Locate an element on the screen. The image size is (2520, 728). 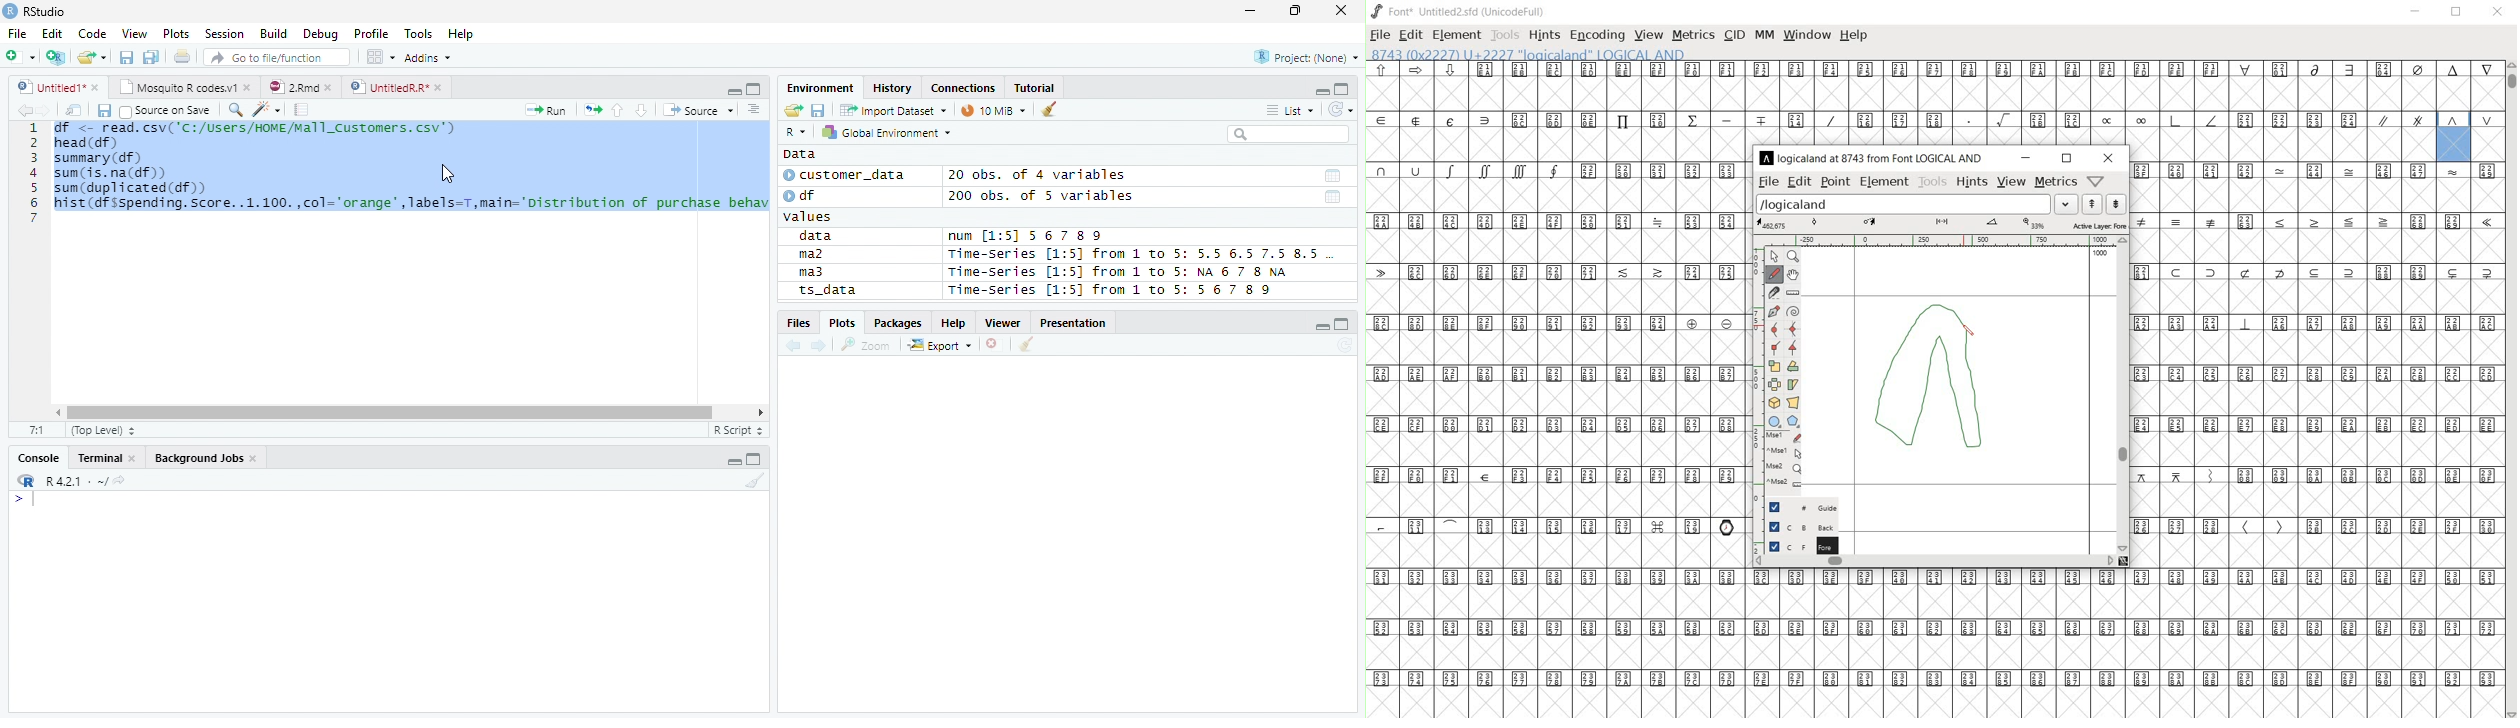
Restore Down is located at coordinates (1298, 11).